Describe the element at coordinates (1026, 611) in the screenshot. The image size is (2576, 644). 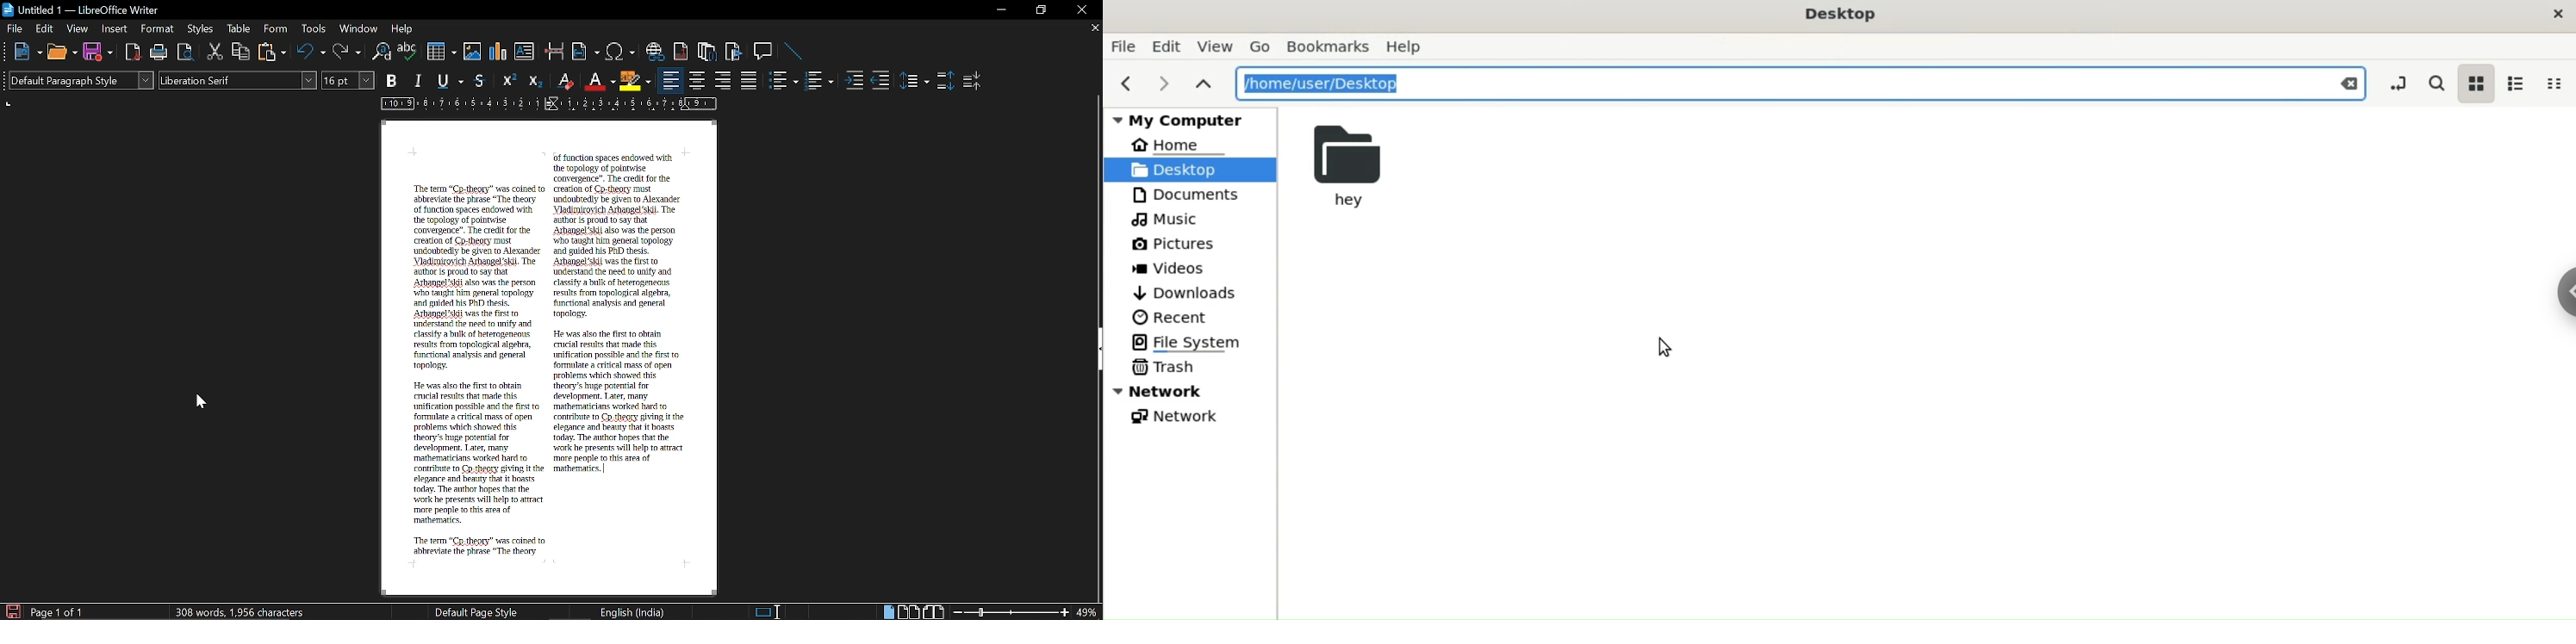
I see `change zoom` at that location.